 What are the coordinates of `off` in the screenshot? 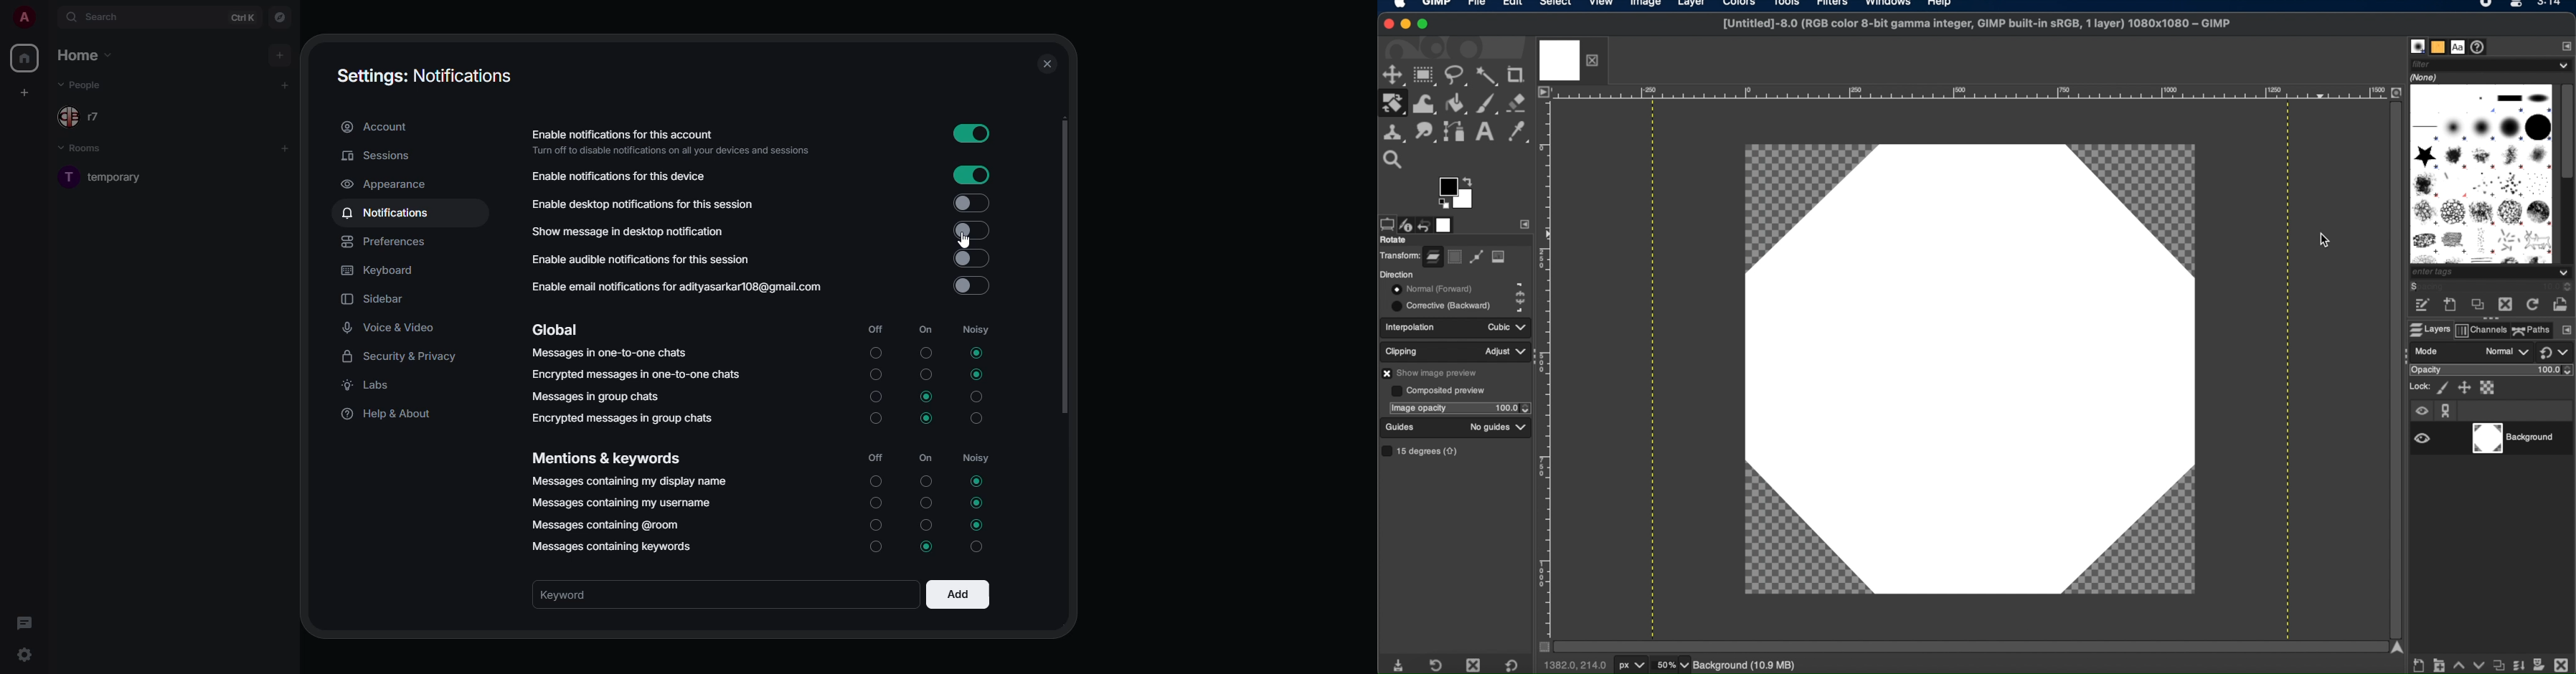 It's located at (876, 458).